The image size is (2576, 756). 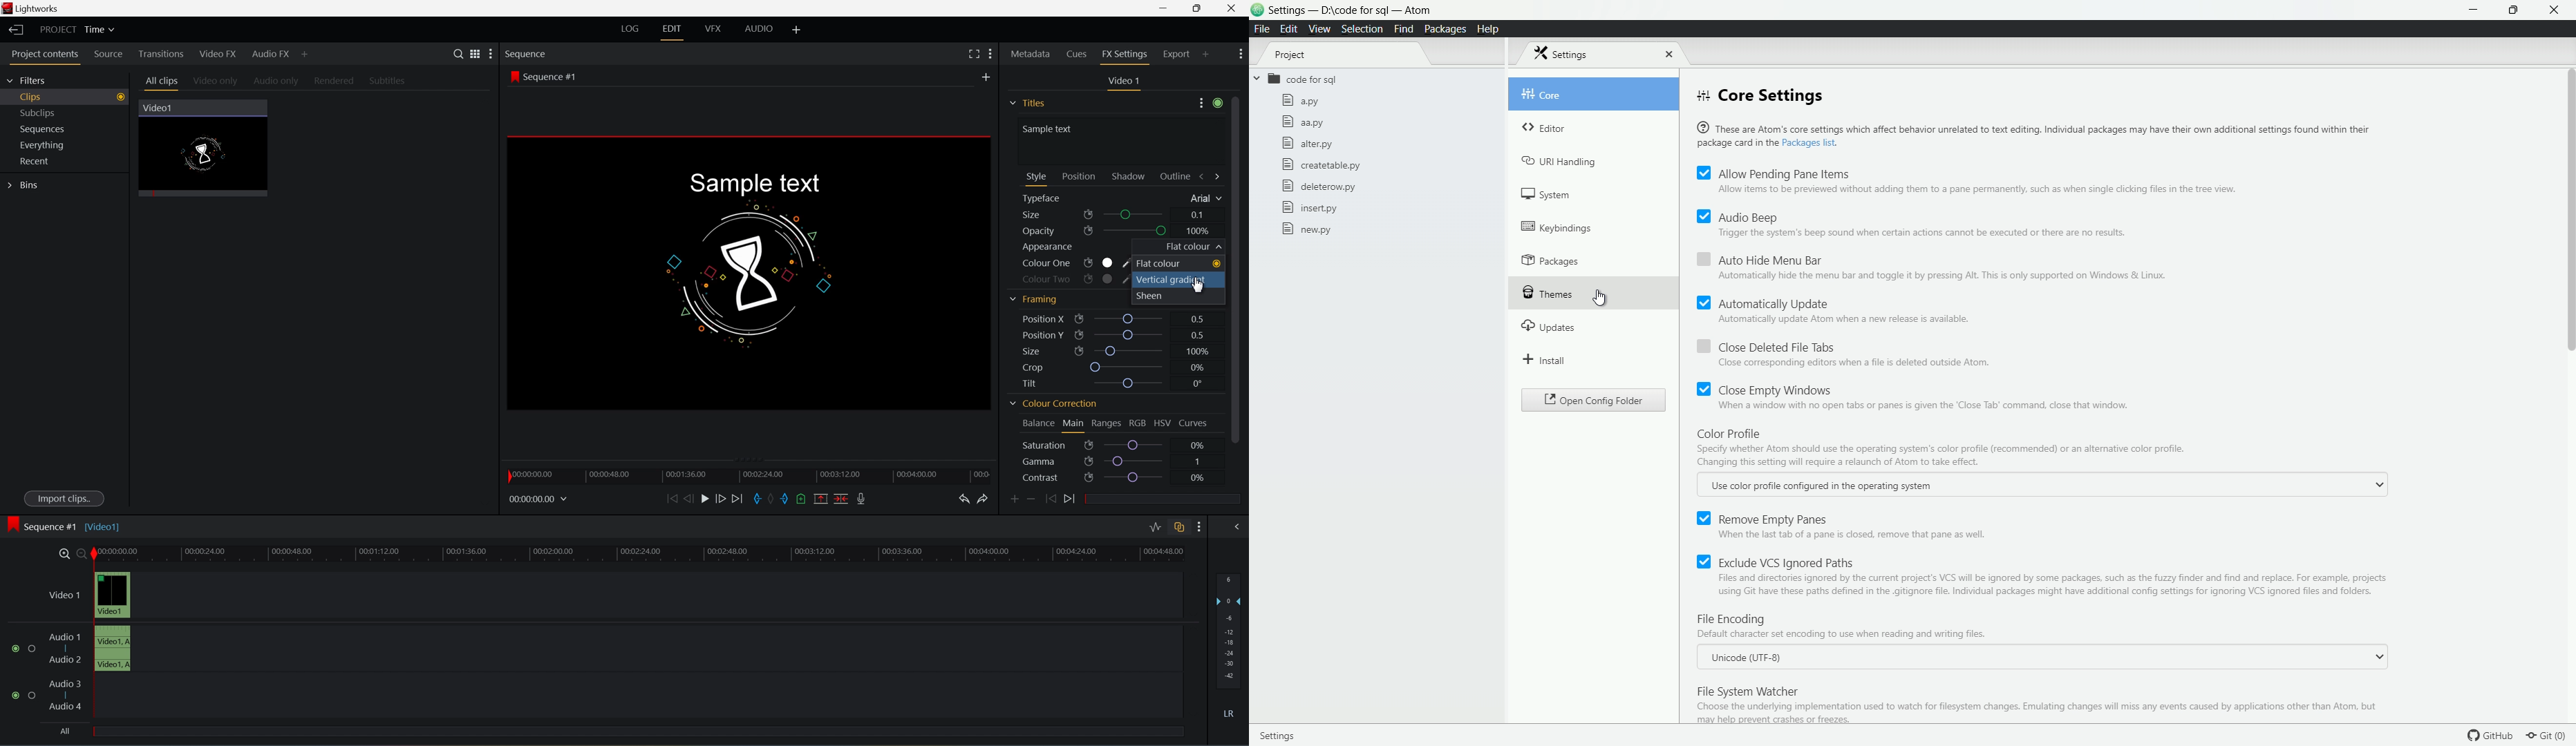 I want to click on audio, so click(x=764, y=29).